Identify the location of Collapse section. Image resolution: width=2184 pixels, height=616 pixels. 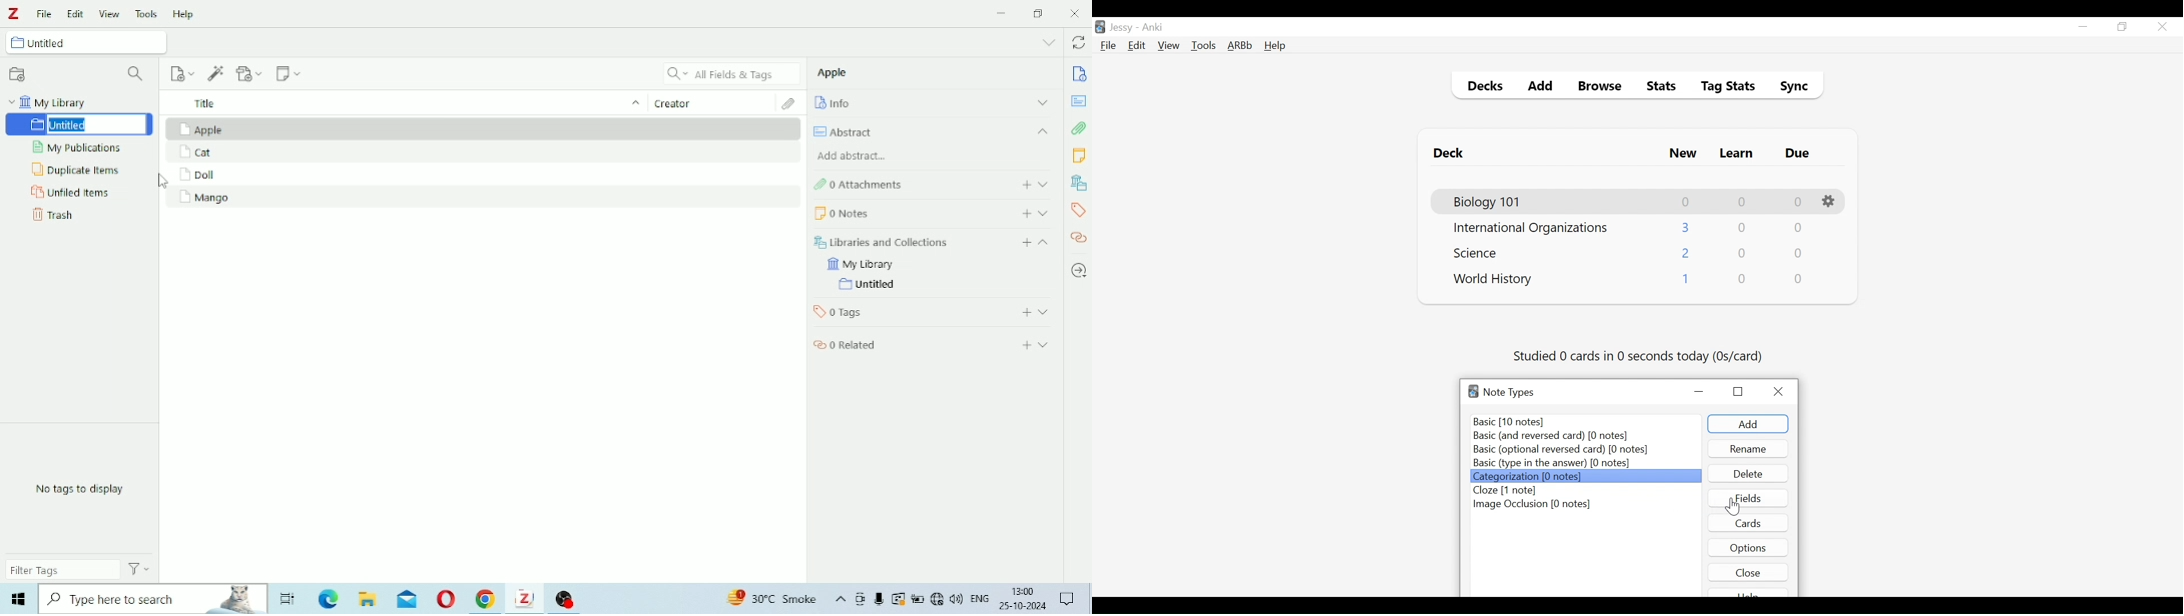
(1044, 243).